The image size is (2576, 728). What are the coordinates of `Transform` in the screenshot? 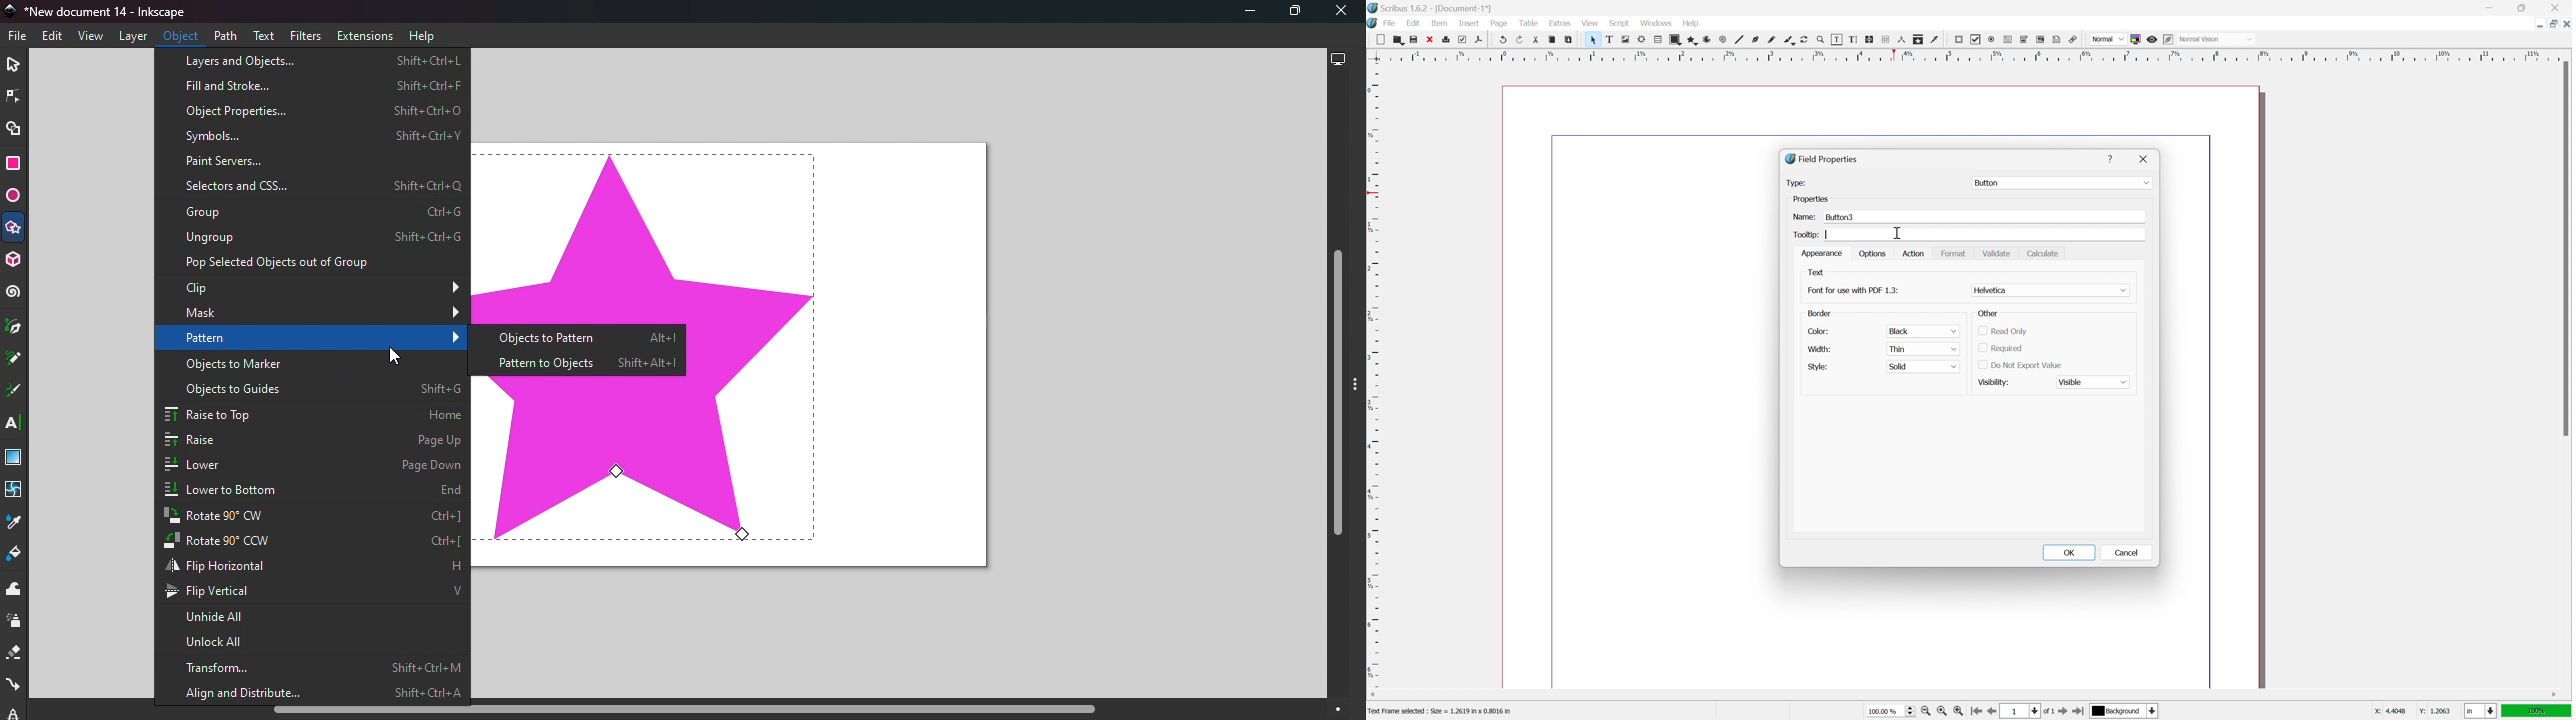 It's located at (312, 669).